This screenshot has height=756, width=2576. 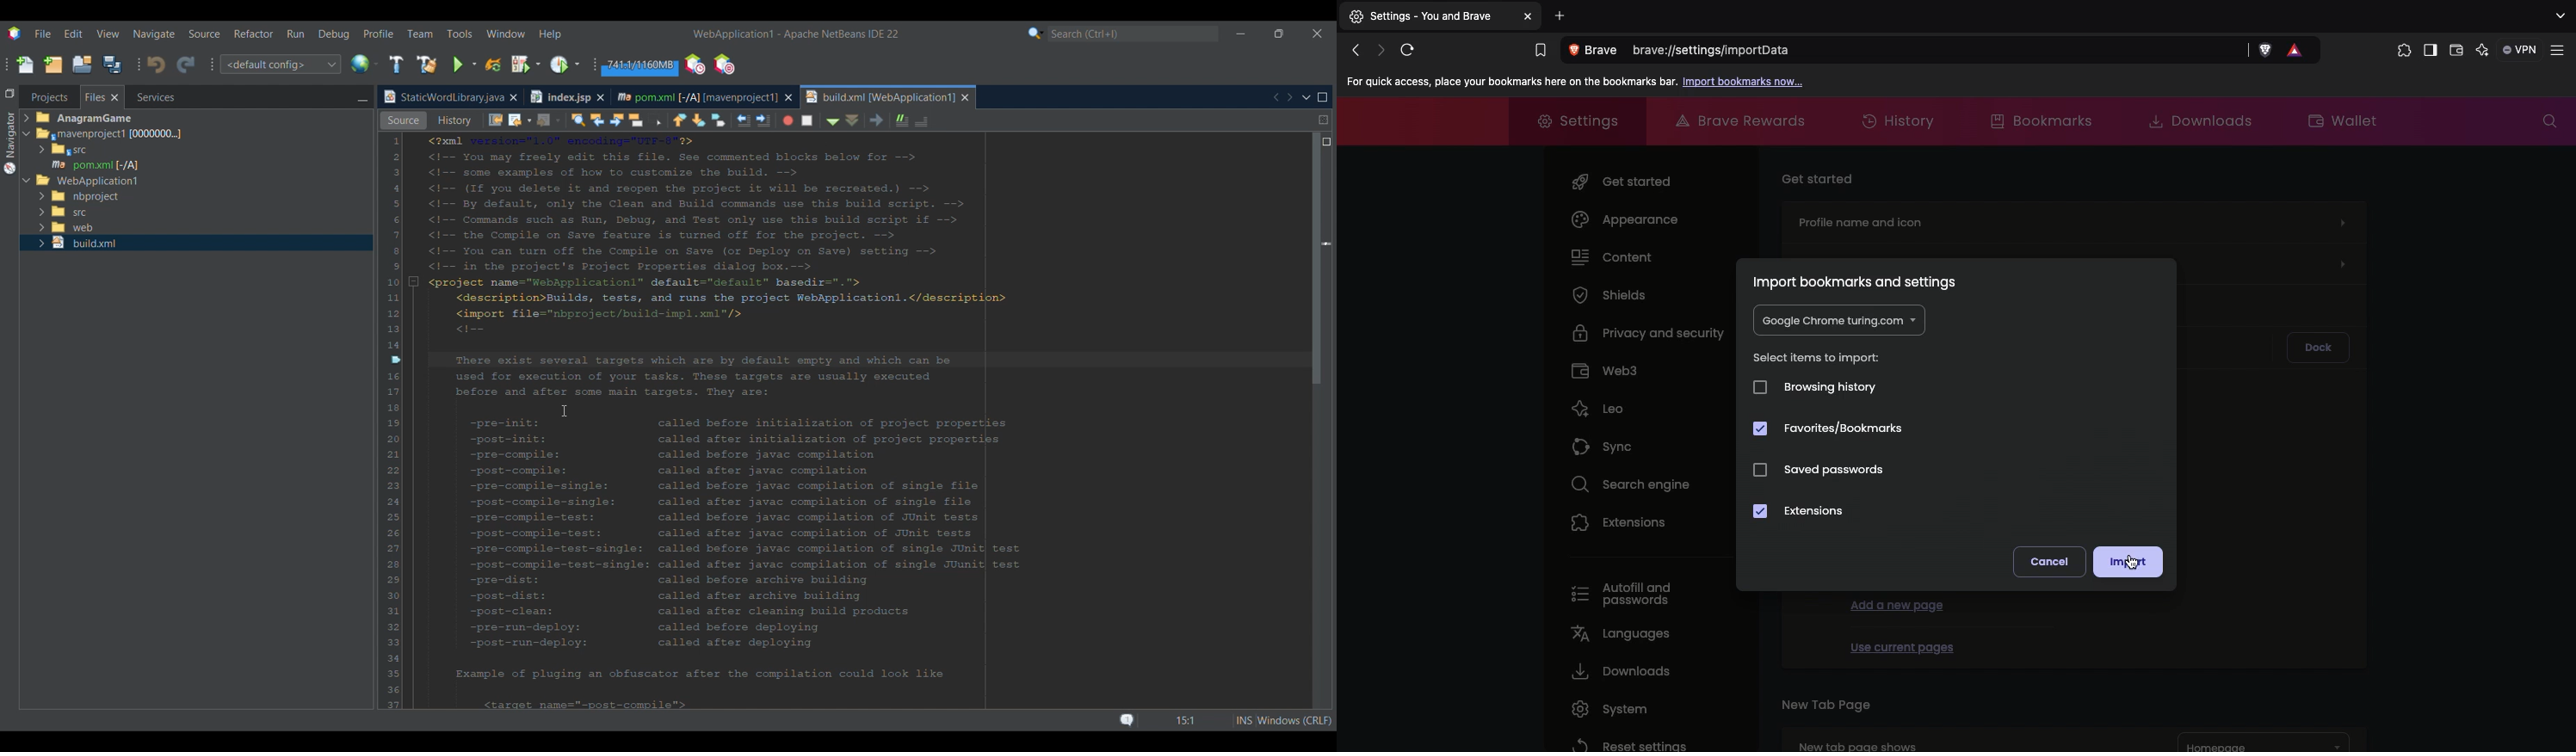 What do you see at coordinates (258, 133) in the screenshot?
I see `Selected tab highlighted` at bounding box center [258, 133].